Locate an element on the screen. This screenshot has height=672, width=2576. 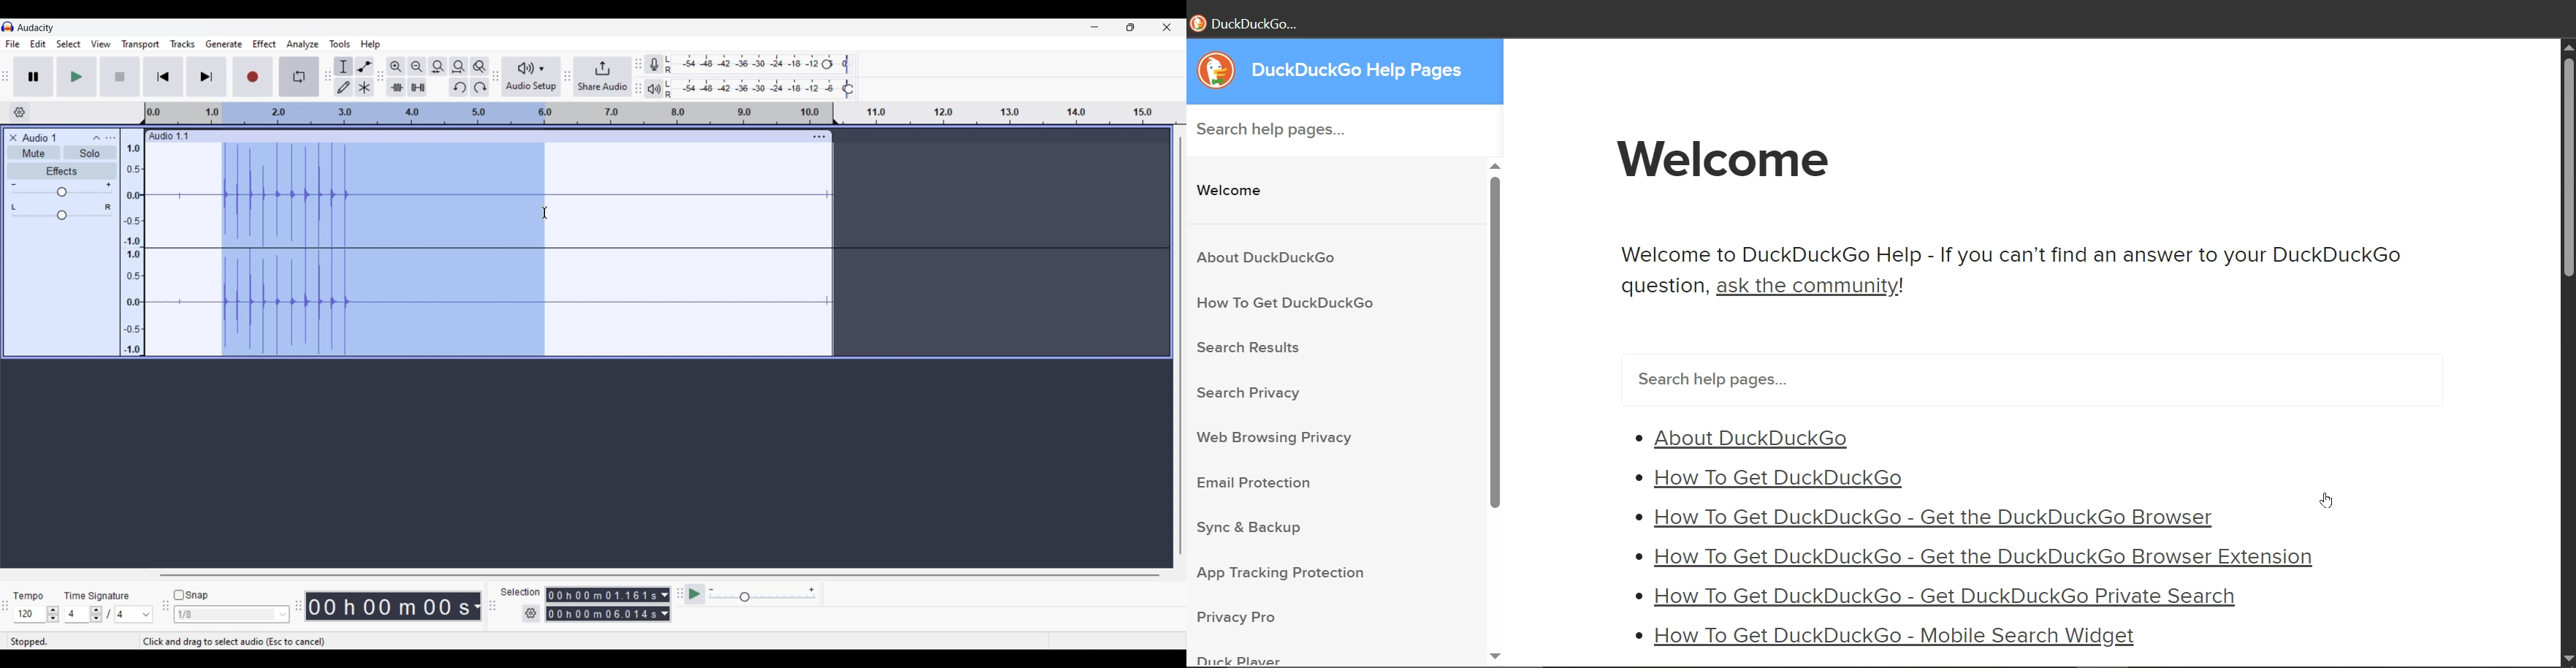
Playback level header is located at coordinates (849, 89).